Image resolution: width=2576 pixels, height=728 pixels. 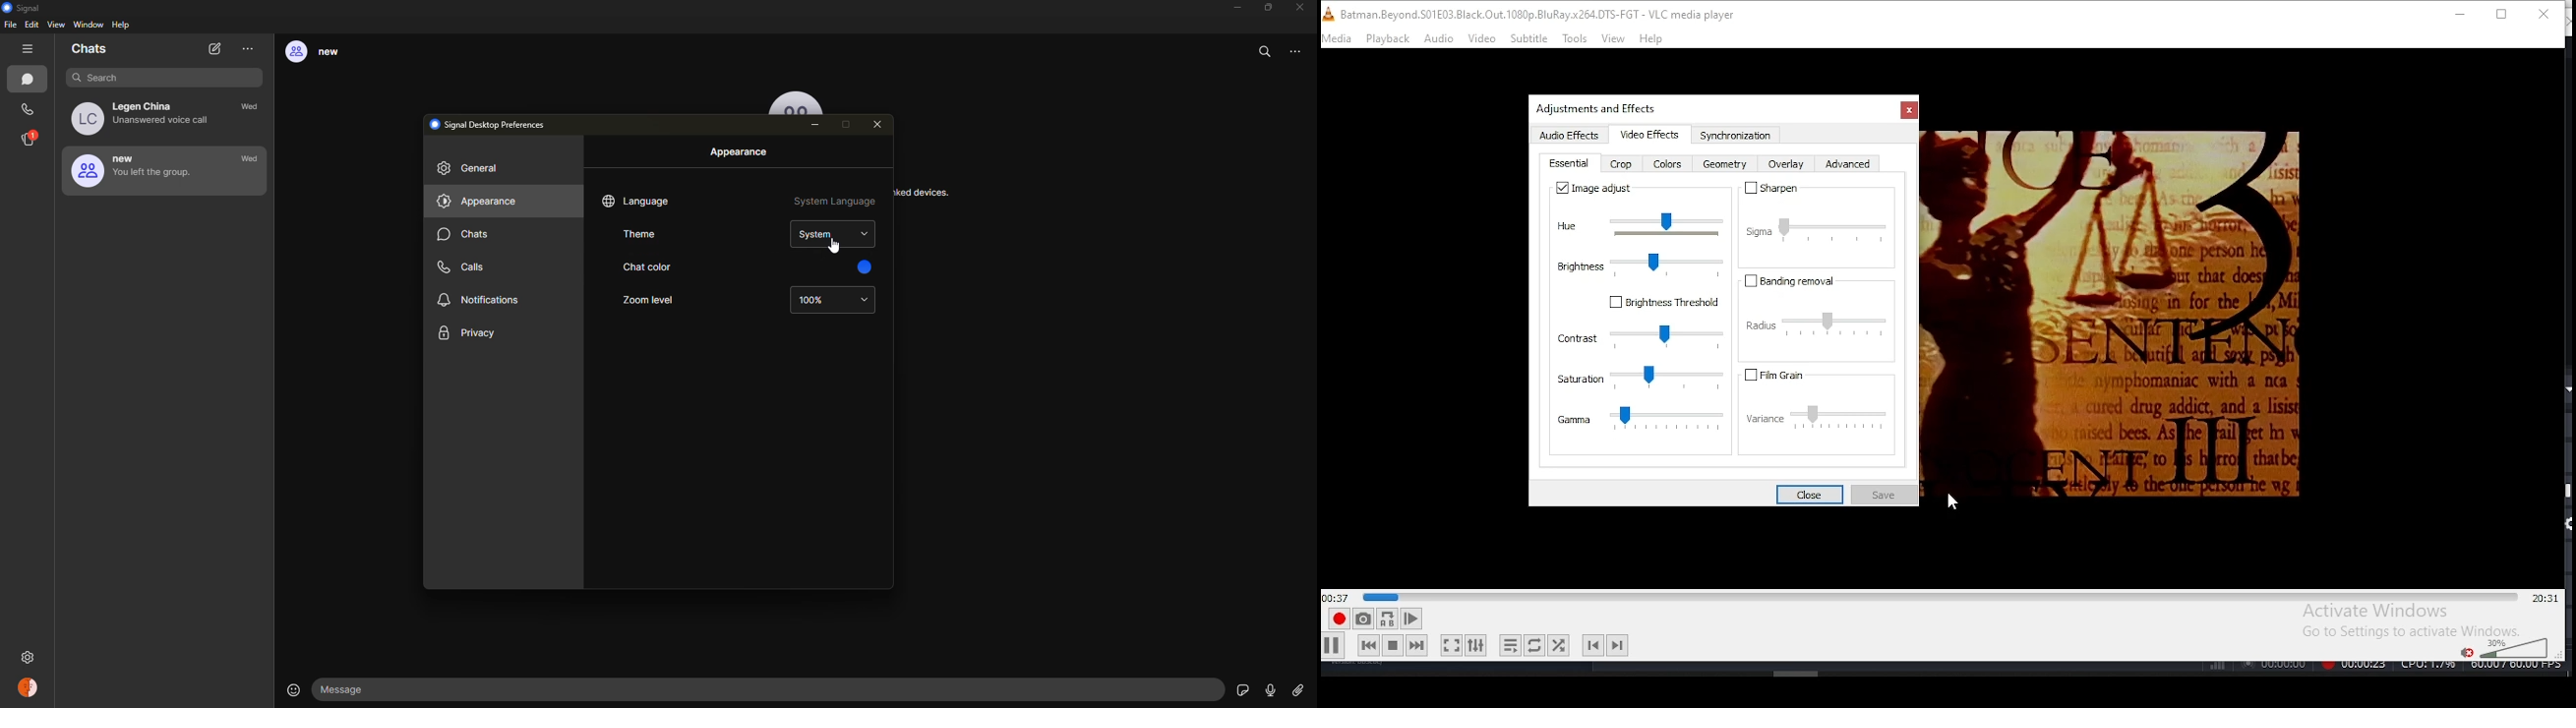 I want to click on help, so click(x=1650, y=38).